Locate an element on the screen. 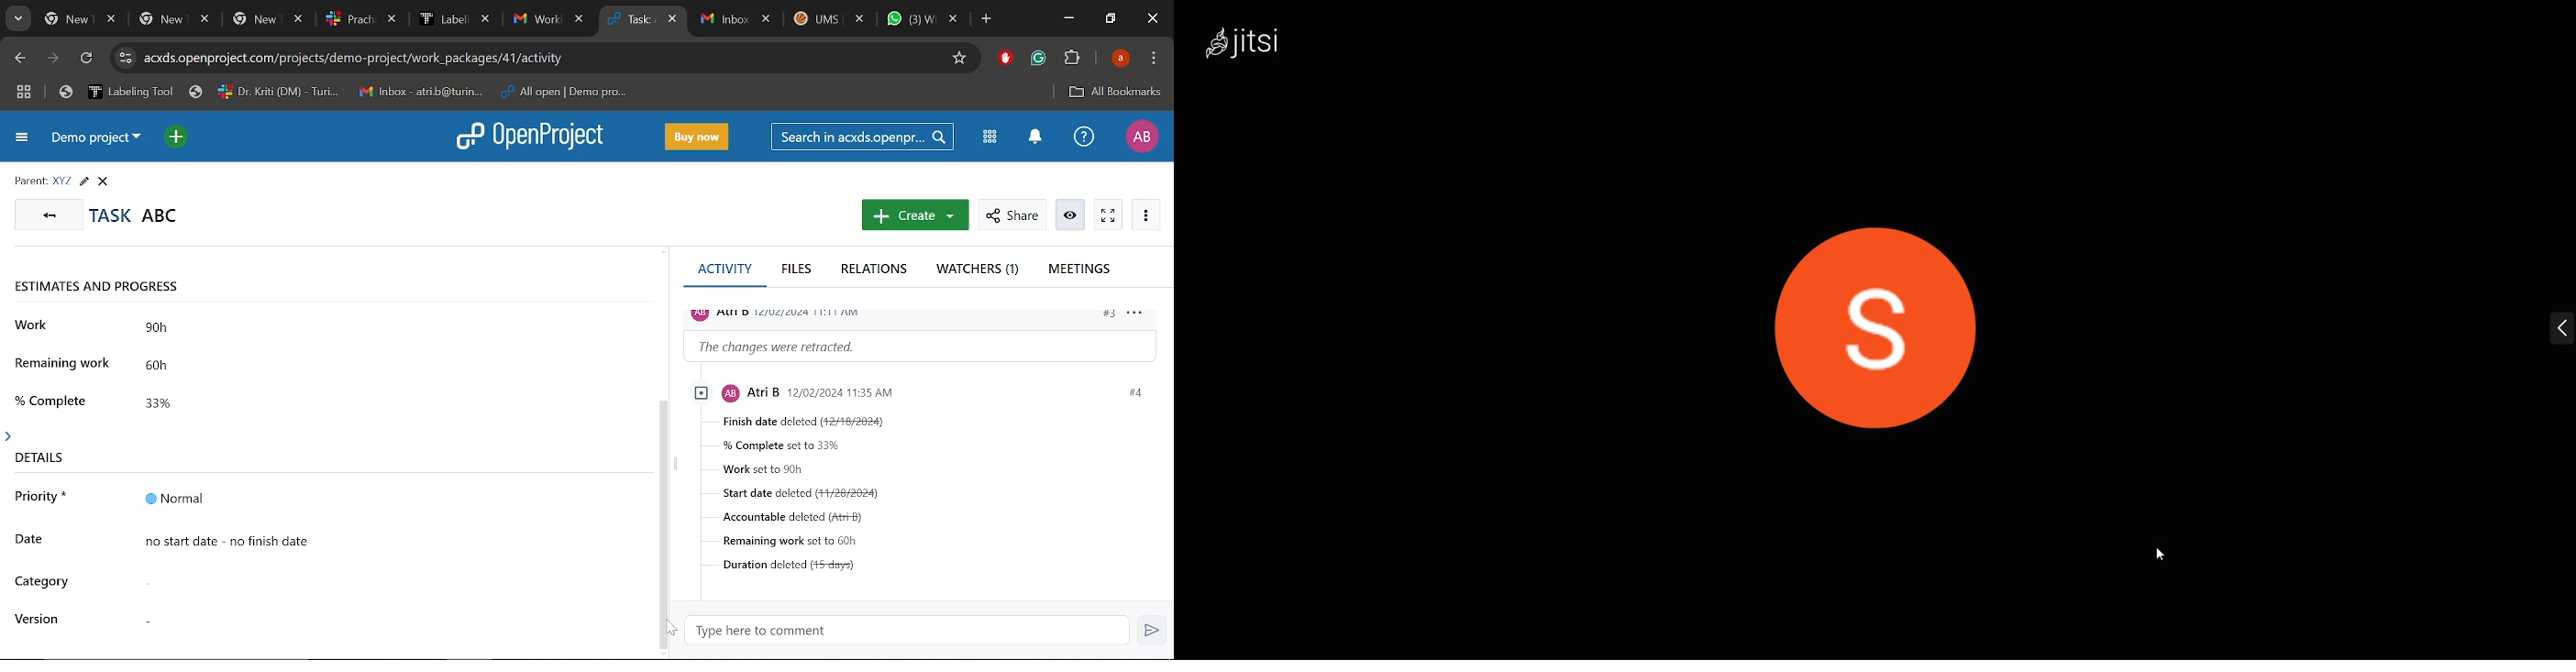  Add/remove bookmark is located at coordinates (958, 59).